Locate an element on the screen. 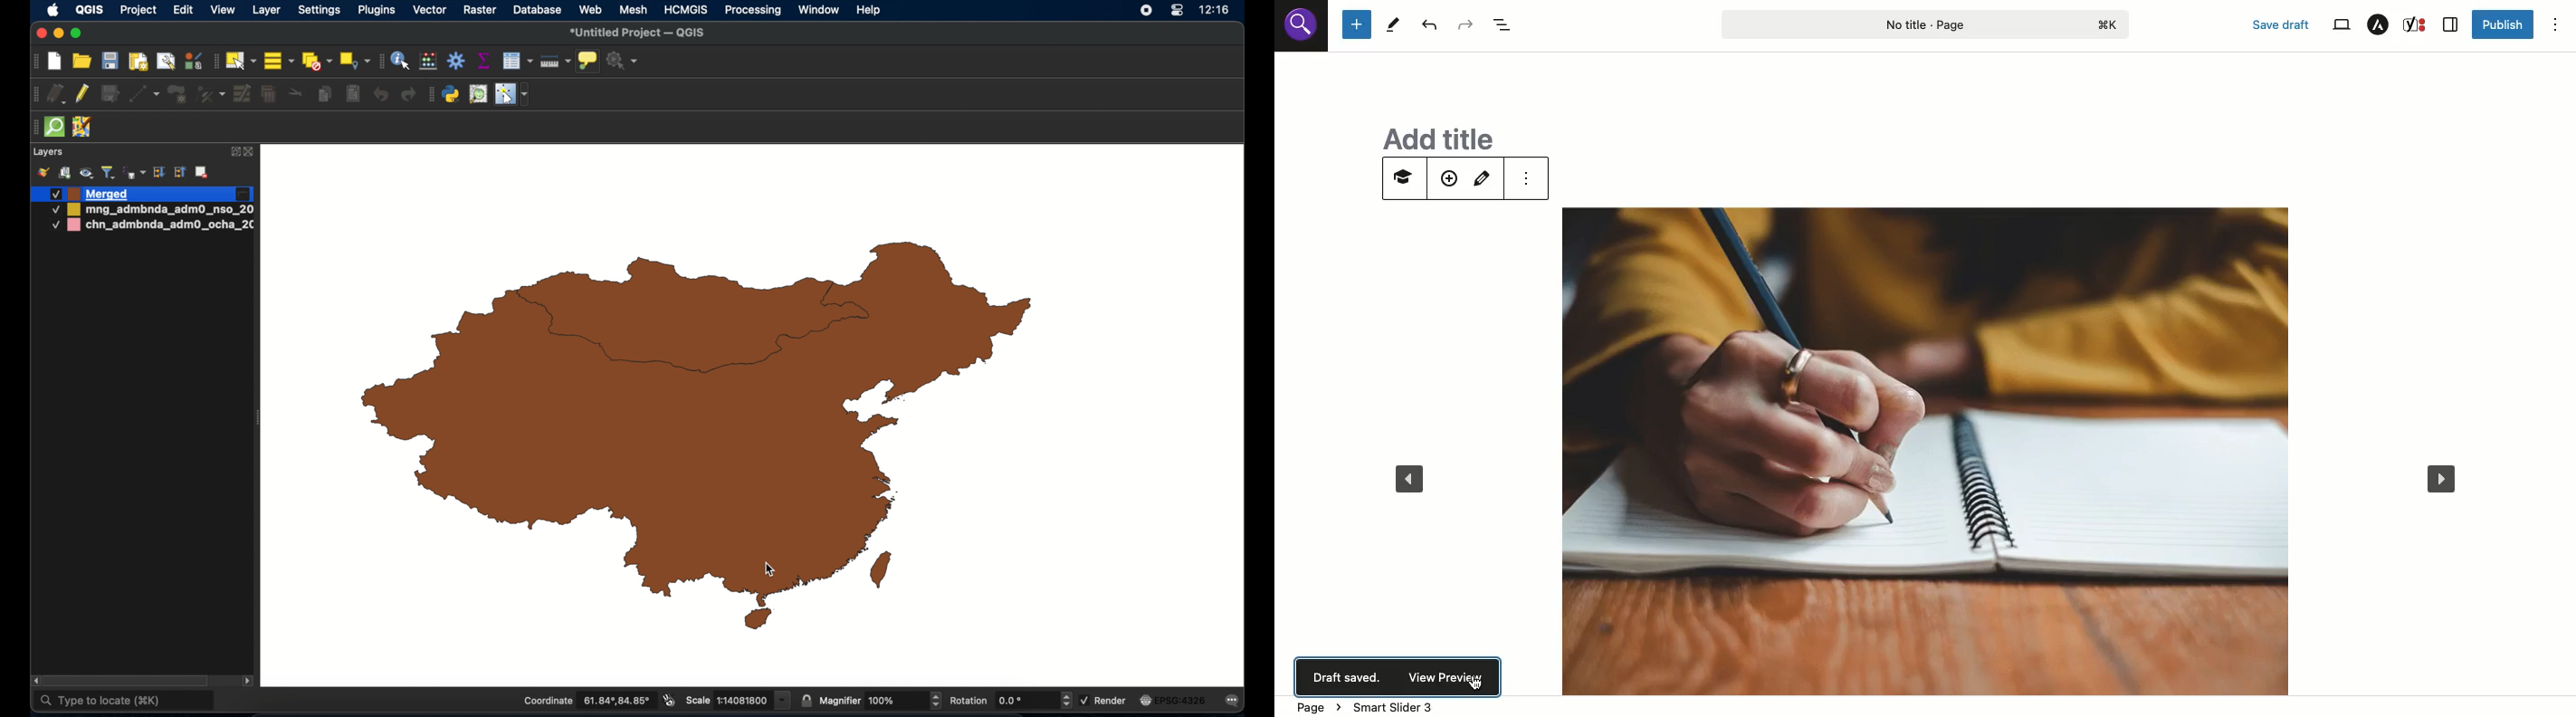 This screenshot has width=2576, height=728. attributes table is located at coordinates (517, 60).